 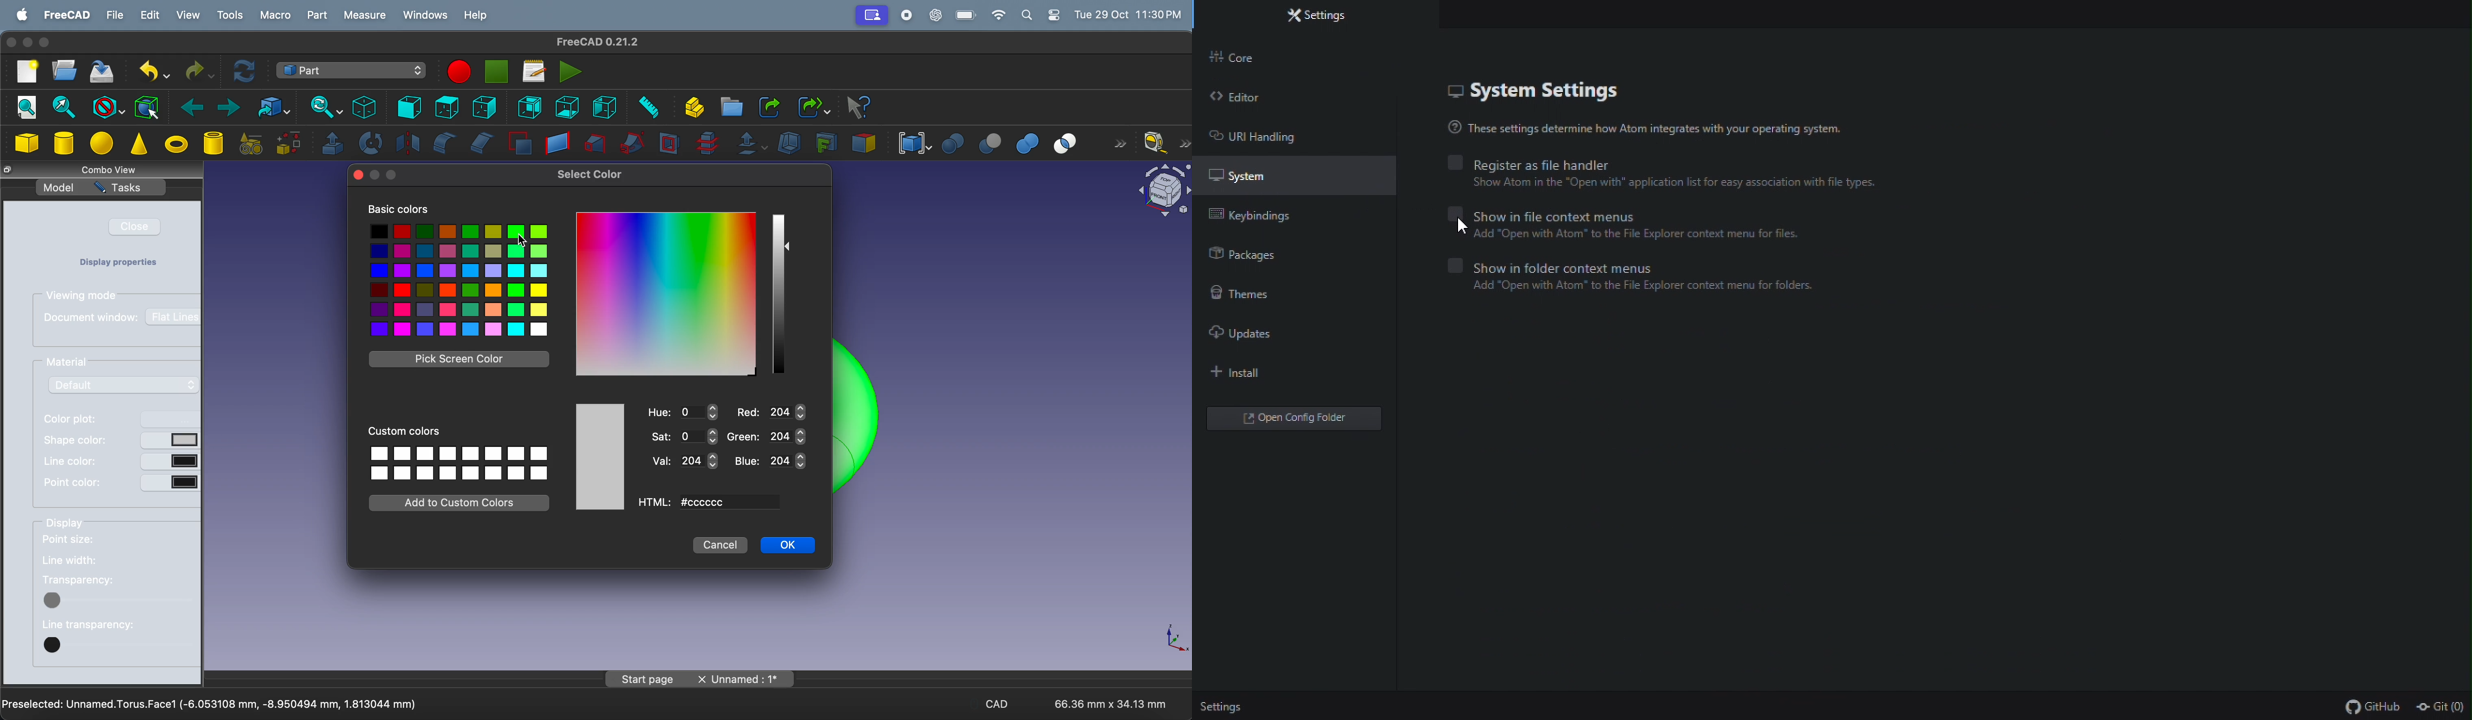 I want to click on viewing modes, so click(x=82, y=297).